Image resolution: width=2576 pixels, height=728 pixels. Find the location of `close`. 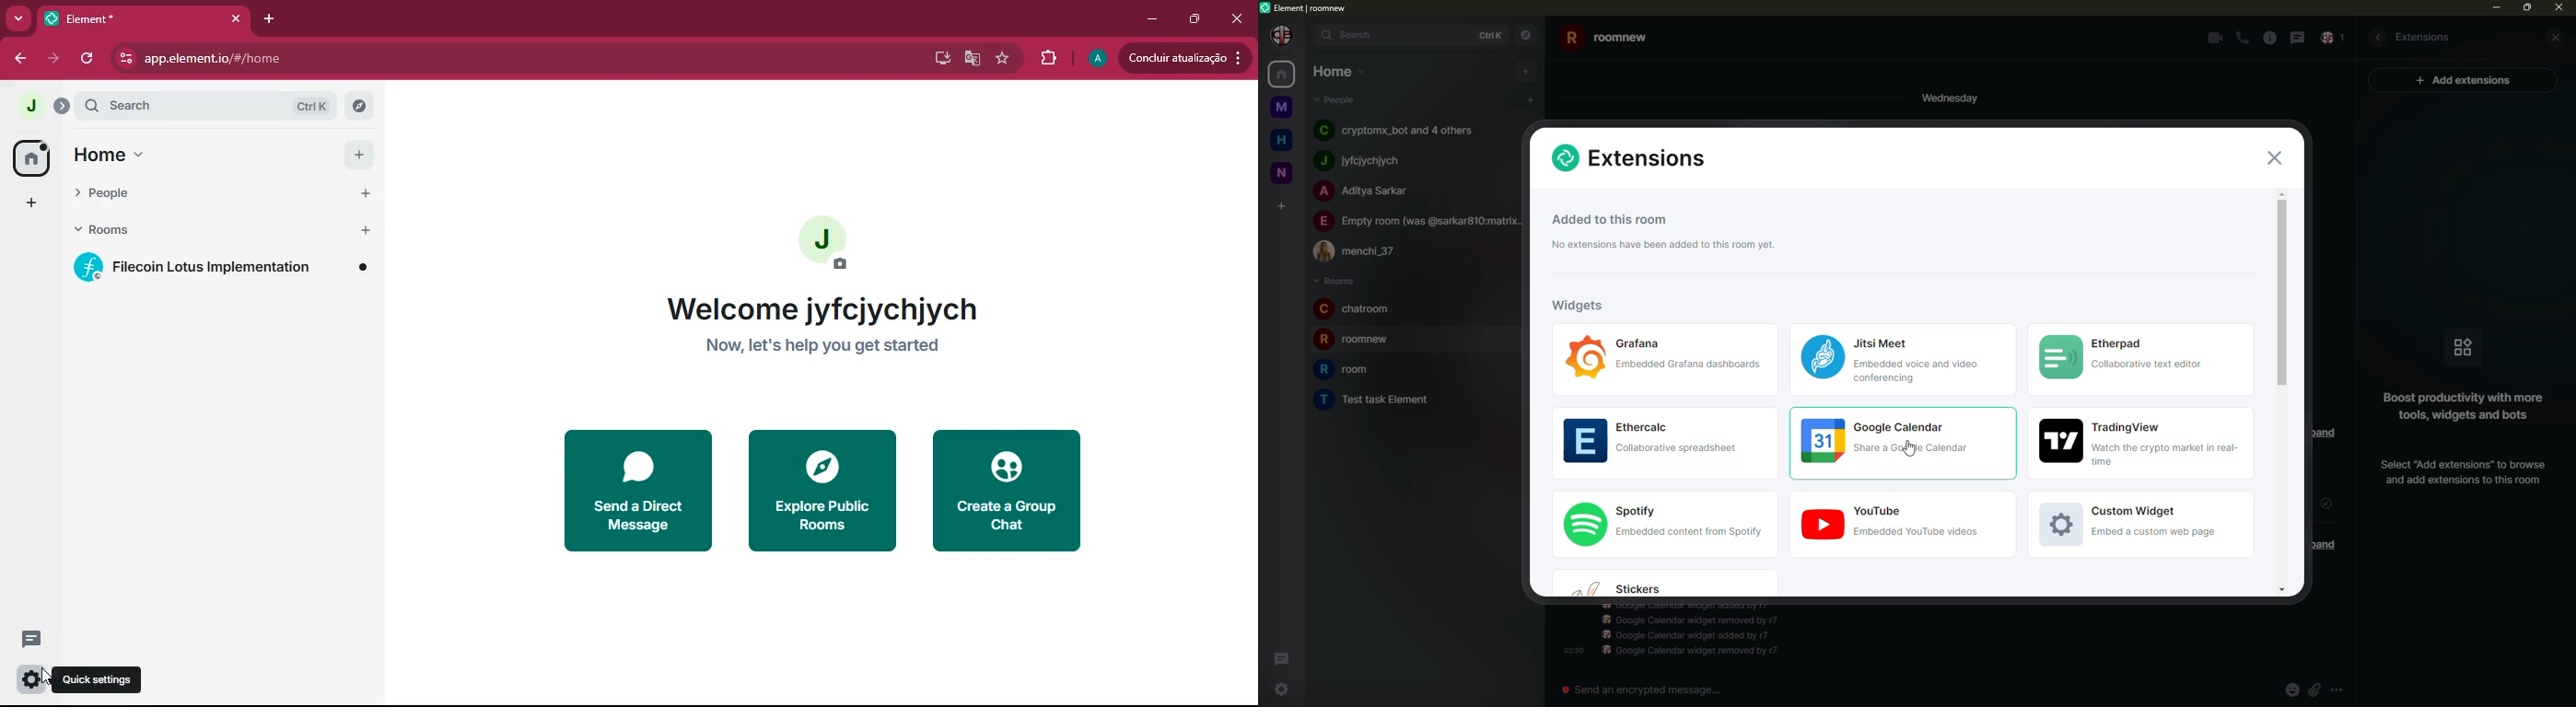

close is located at coordinates (2560, 10).